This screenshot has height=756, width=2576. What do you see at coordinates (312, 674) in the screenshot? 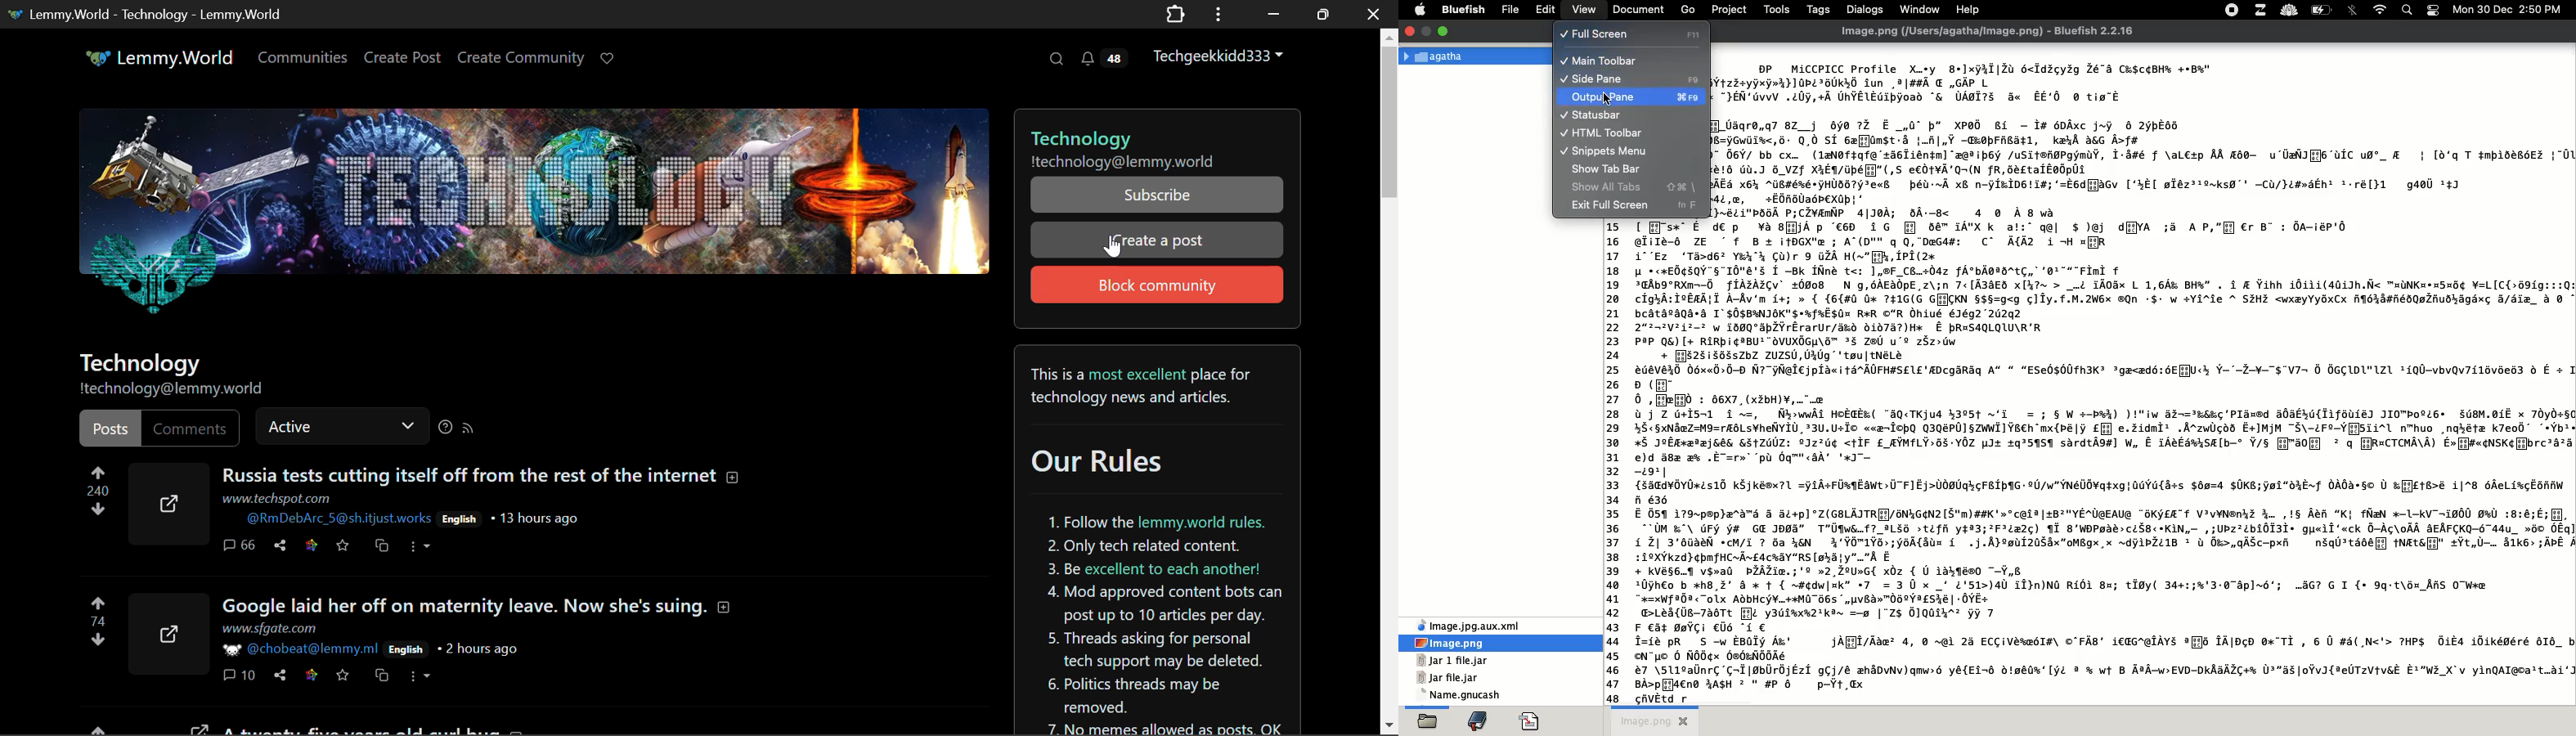
I see `Save Link` at bounding box center [312, 674].